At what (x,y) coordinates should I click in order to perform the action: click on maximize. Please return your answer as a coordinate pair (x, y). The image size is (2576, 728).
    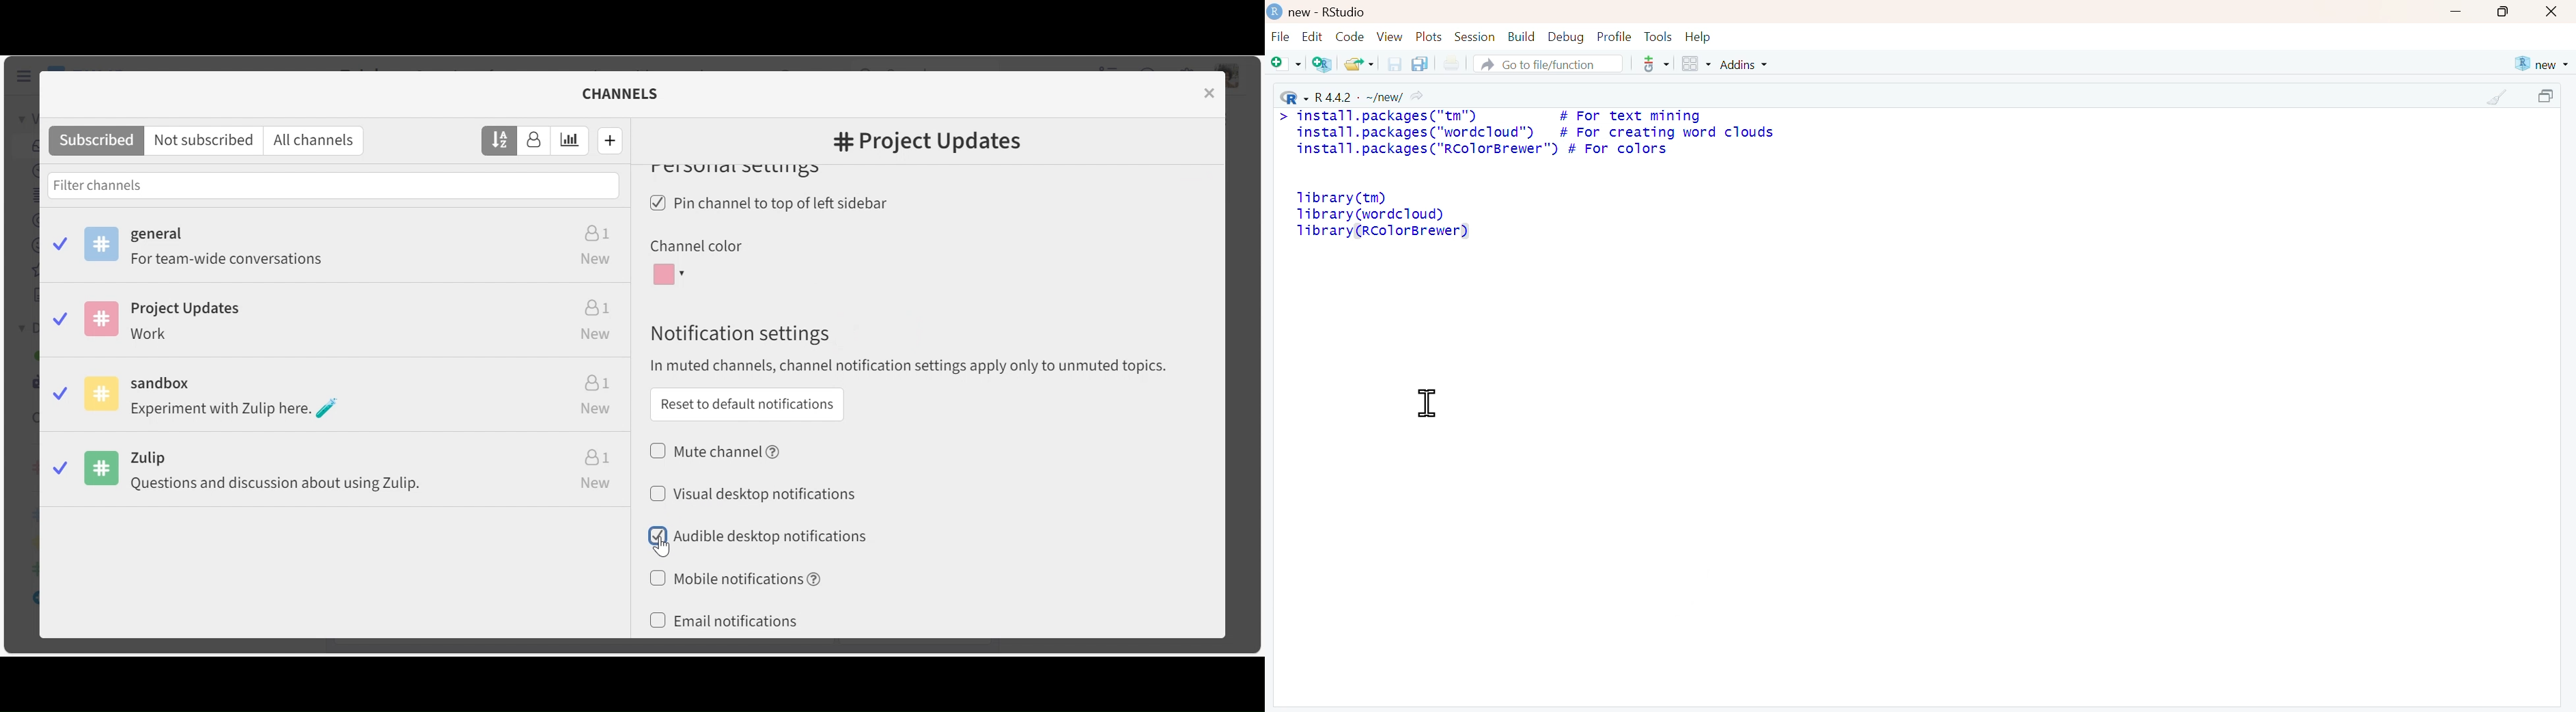
    Looking at the image, I should click on (2506, 12).